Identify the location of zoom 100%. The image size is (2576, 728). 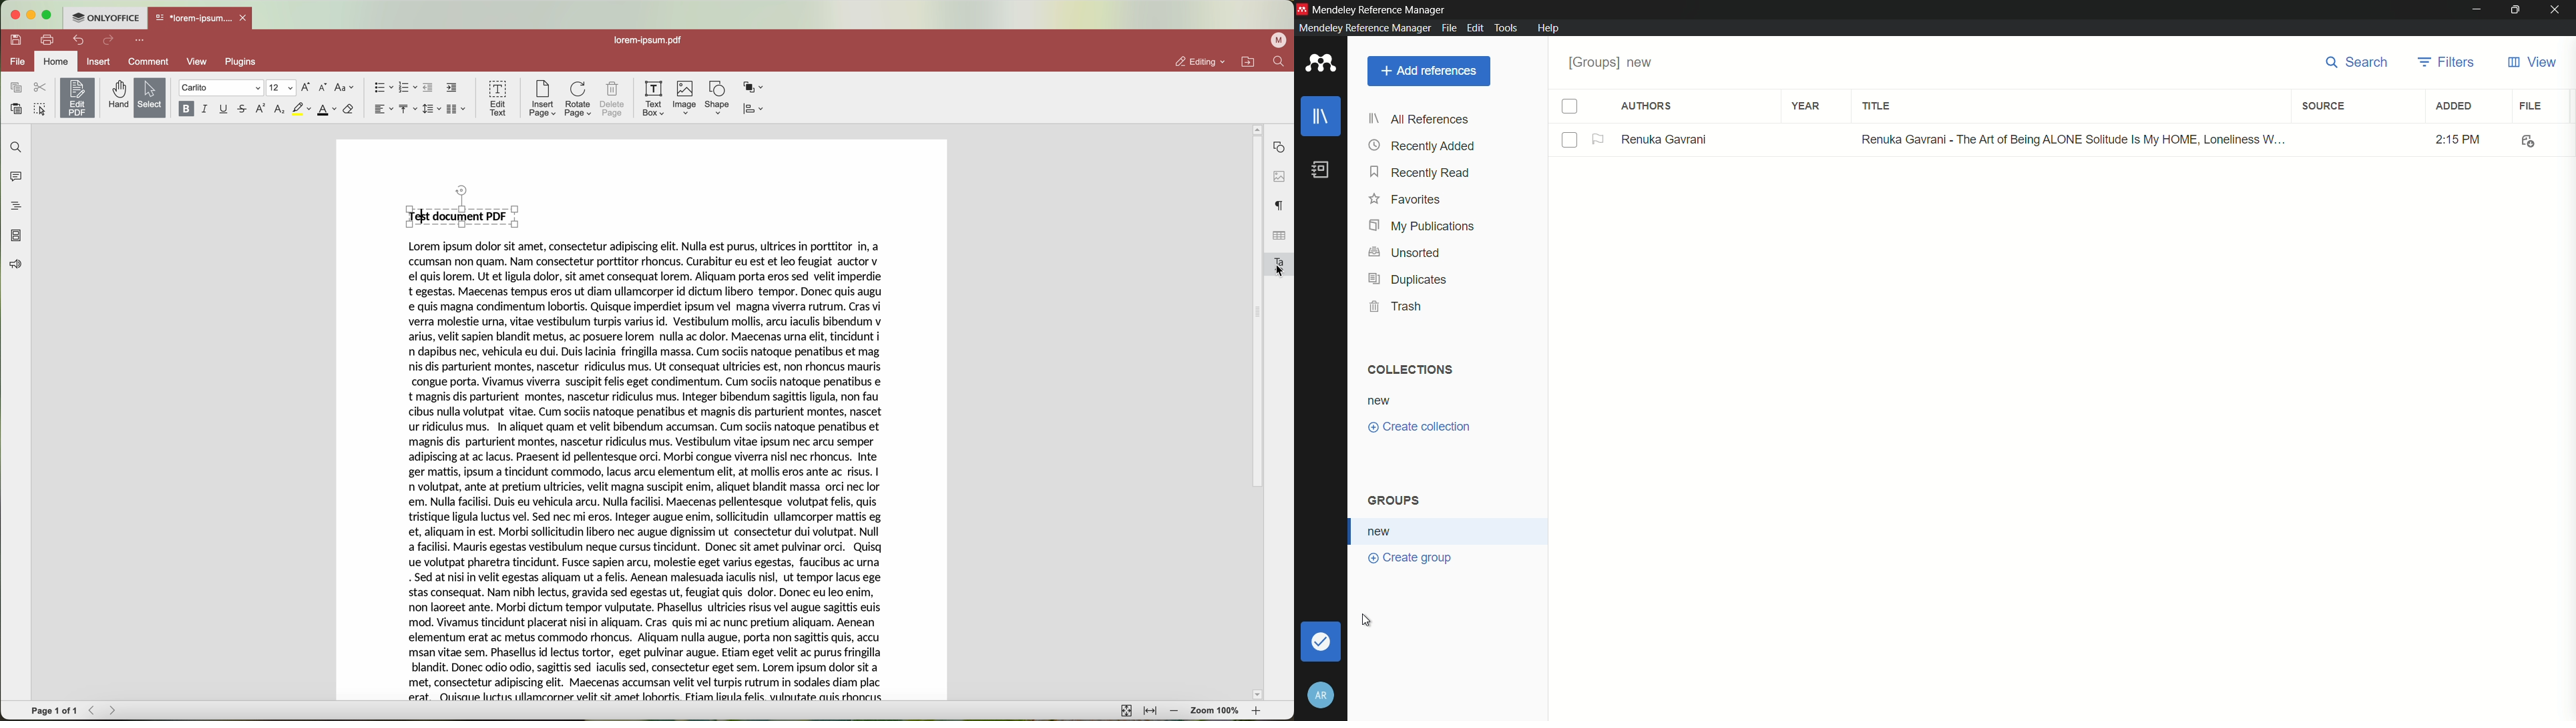
(1216, 711).